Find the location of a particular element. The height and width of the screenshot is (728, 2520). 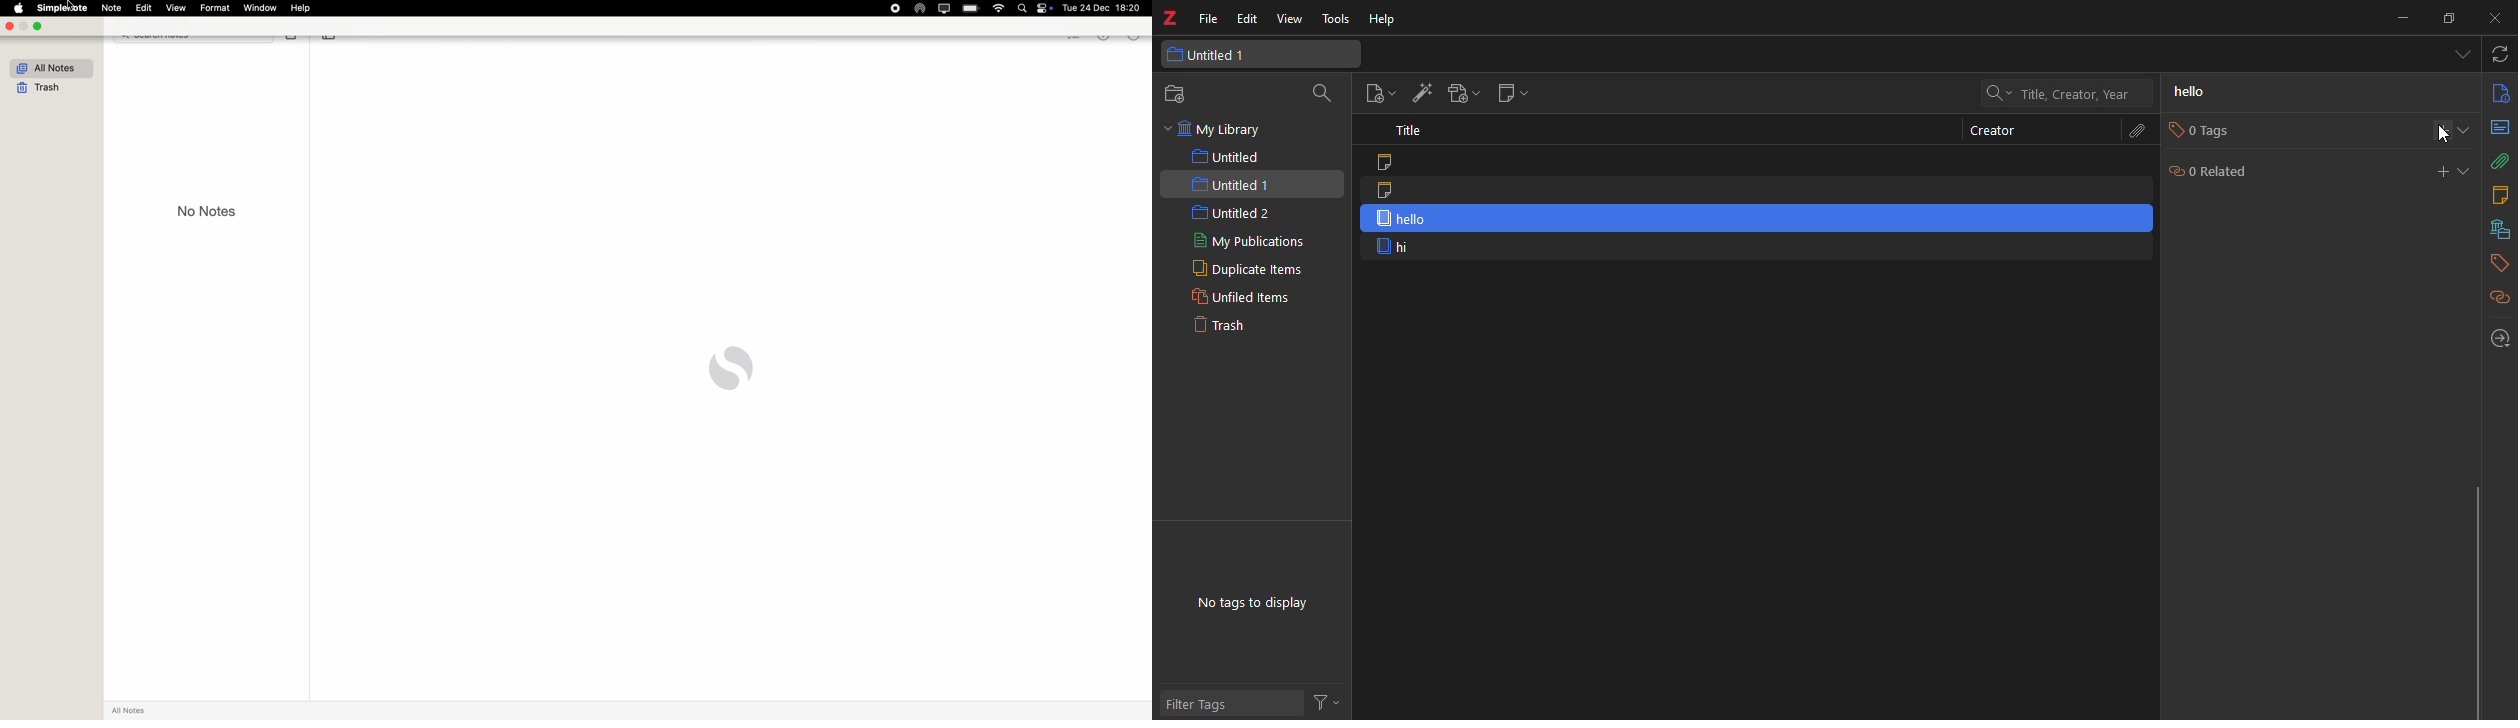

file is located at coordinates (1209, 20).